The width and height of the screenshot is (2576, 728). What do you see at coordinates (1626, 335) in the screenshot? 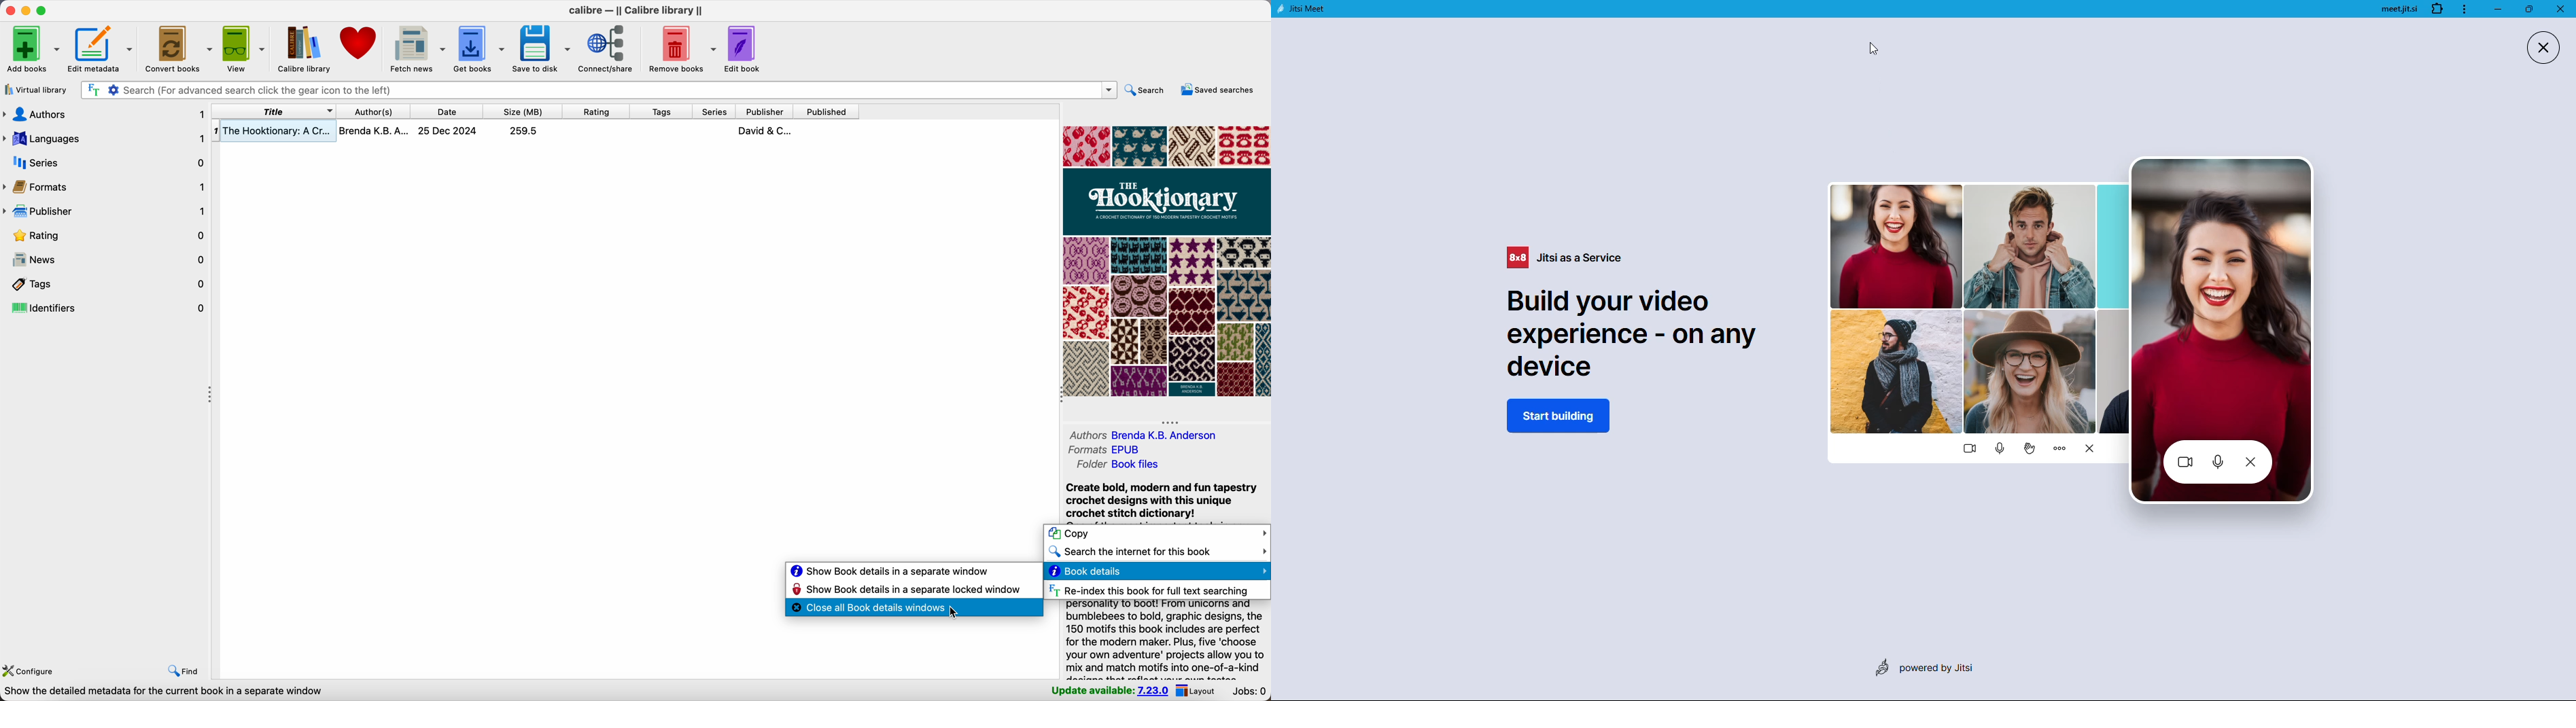
I see `Build your video experience - on any device` at bounding box center [1626, 335].